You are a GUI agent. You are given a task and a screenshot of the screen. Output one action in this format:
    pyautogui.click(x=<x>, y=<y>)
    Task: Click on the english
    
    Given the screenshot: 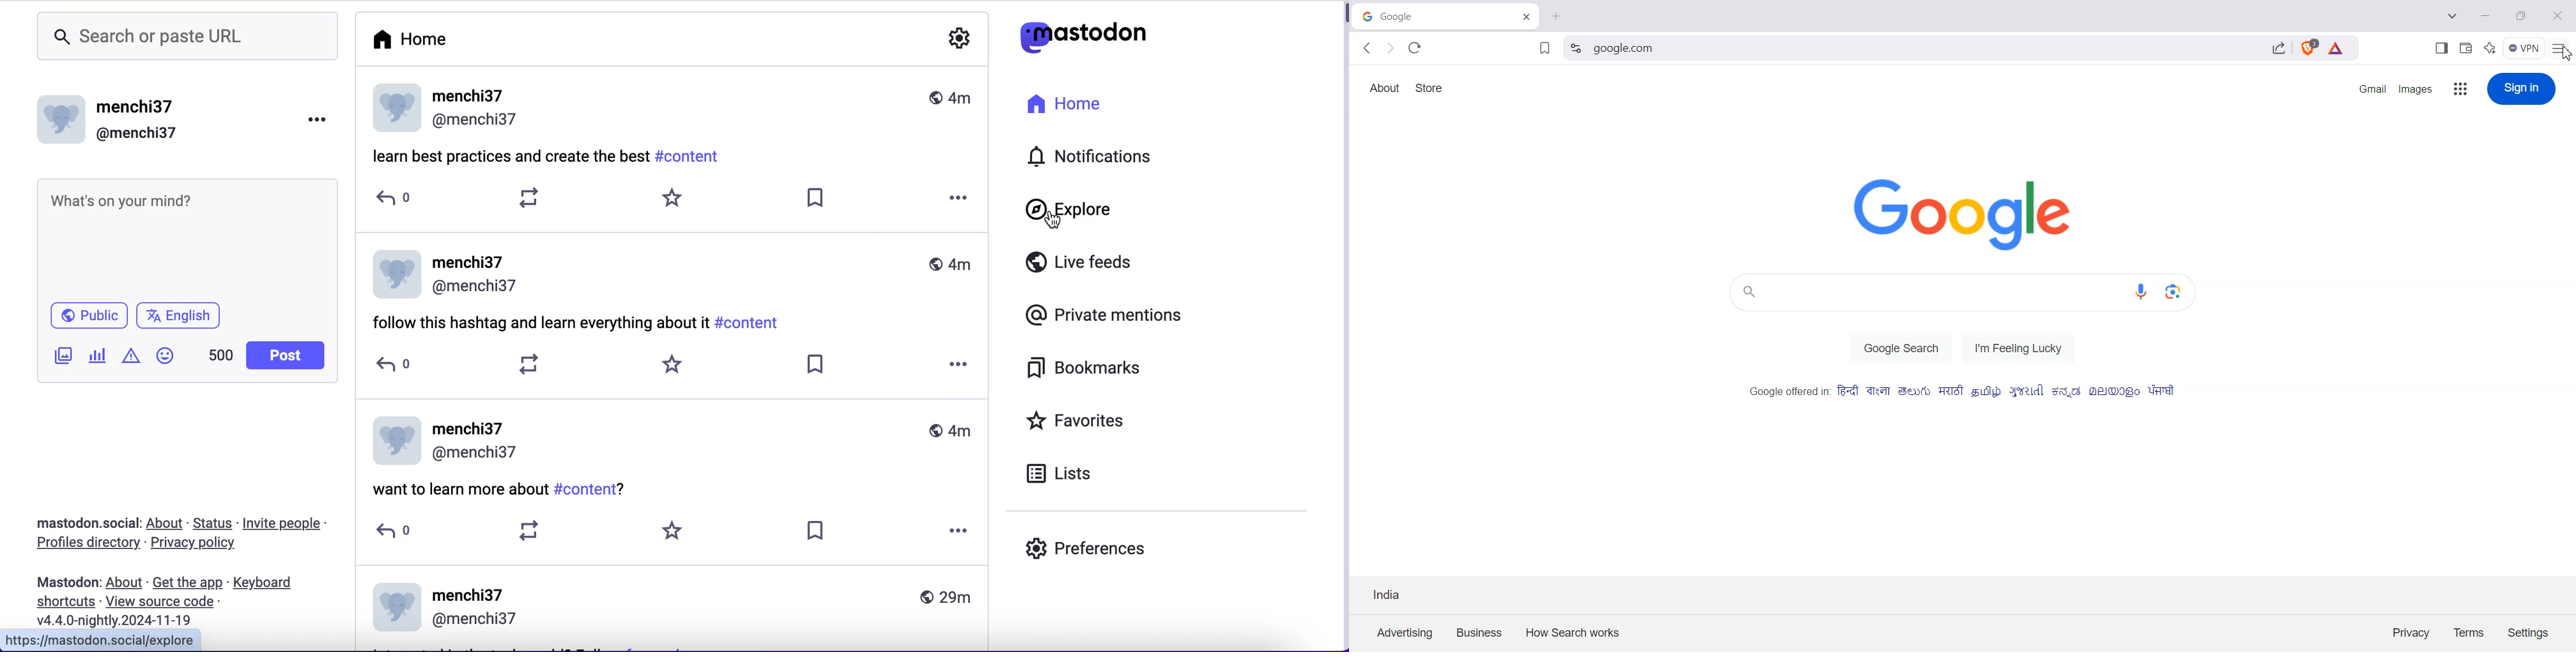 What is the action you would take?
    pyautogui.click(x=181, y=317)
    